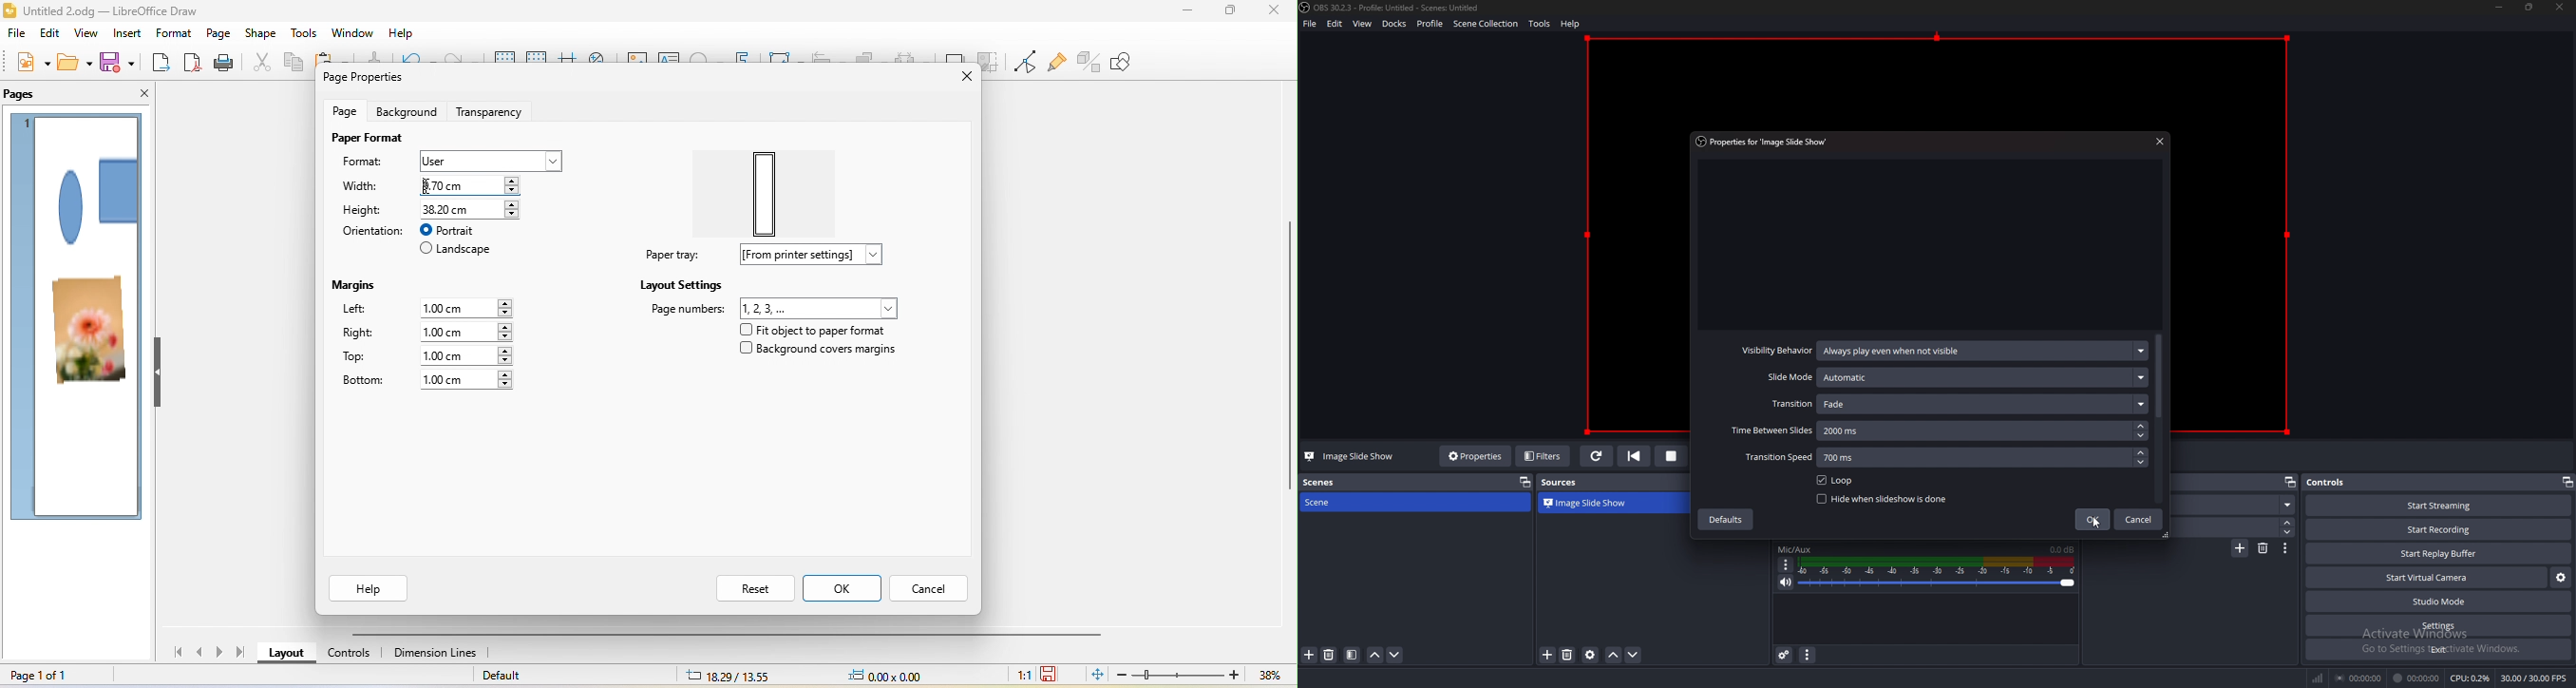 The width and height of the screenshot is (2576, 700). I want to click on remove transition, so click(2263, 549).